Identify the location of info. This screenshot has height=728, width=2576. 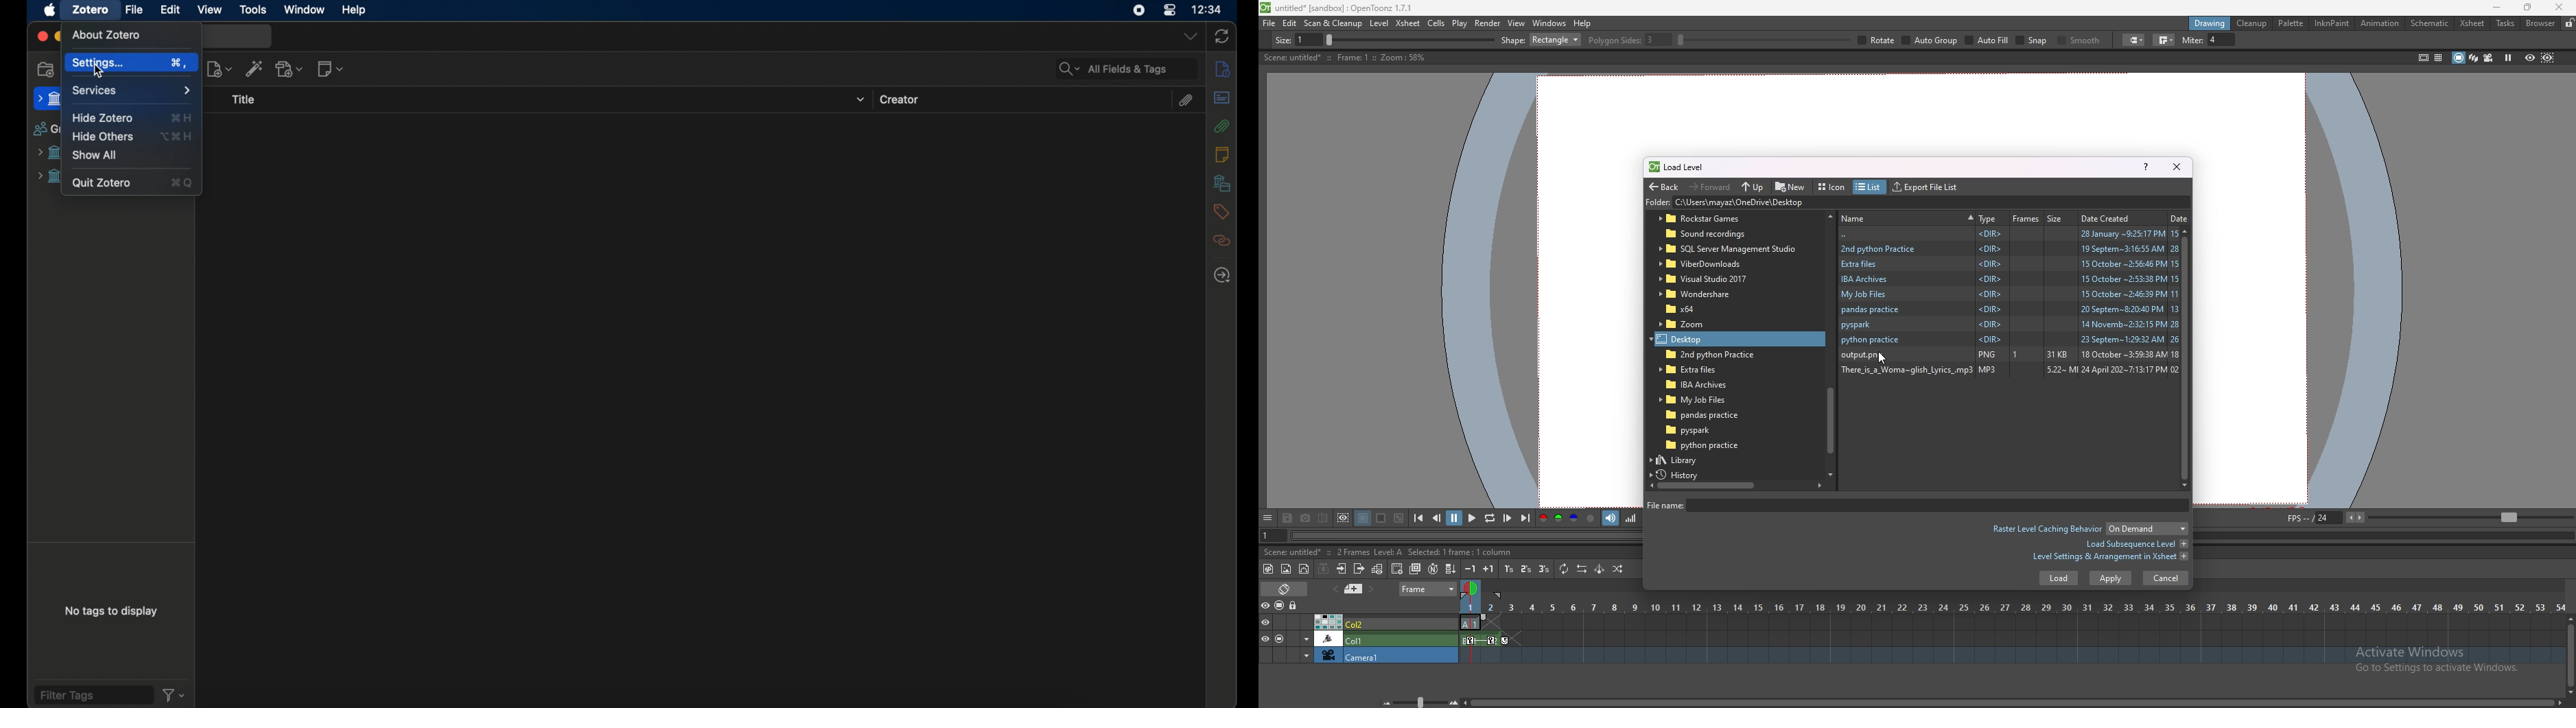
(1223, 69).